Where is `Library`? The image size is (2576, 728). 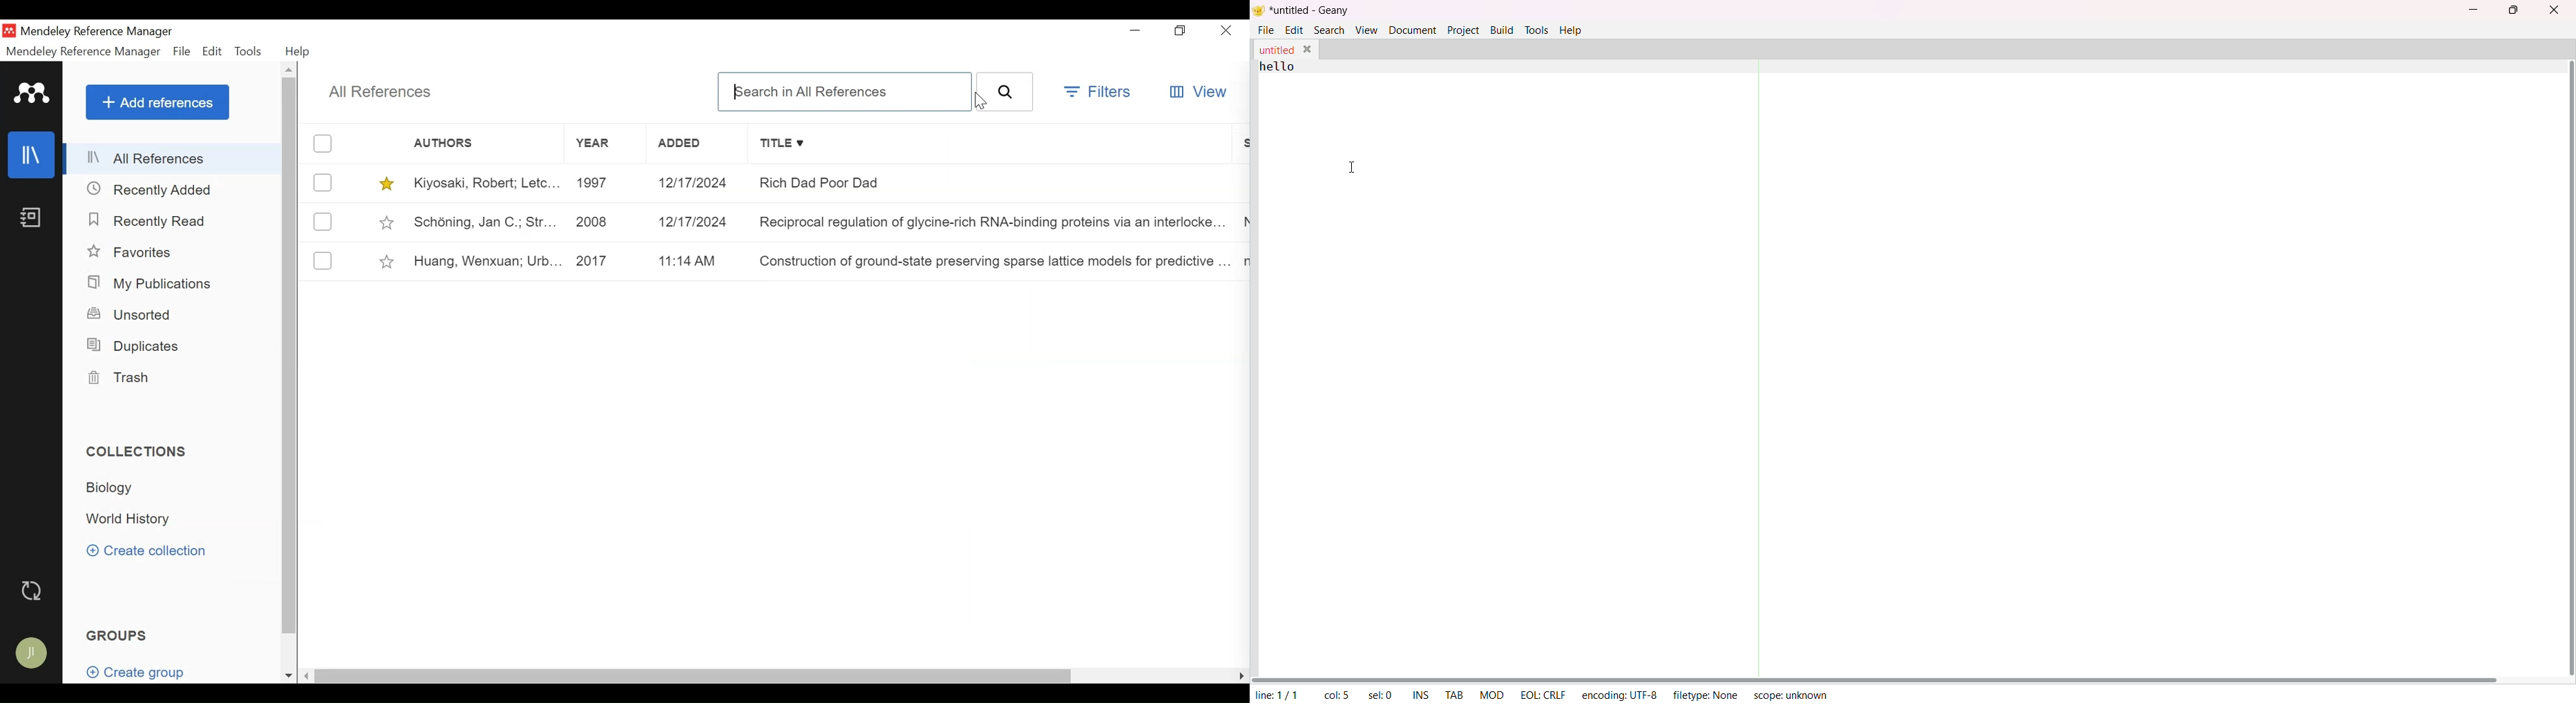
Library is located at coordinates (33, 155).